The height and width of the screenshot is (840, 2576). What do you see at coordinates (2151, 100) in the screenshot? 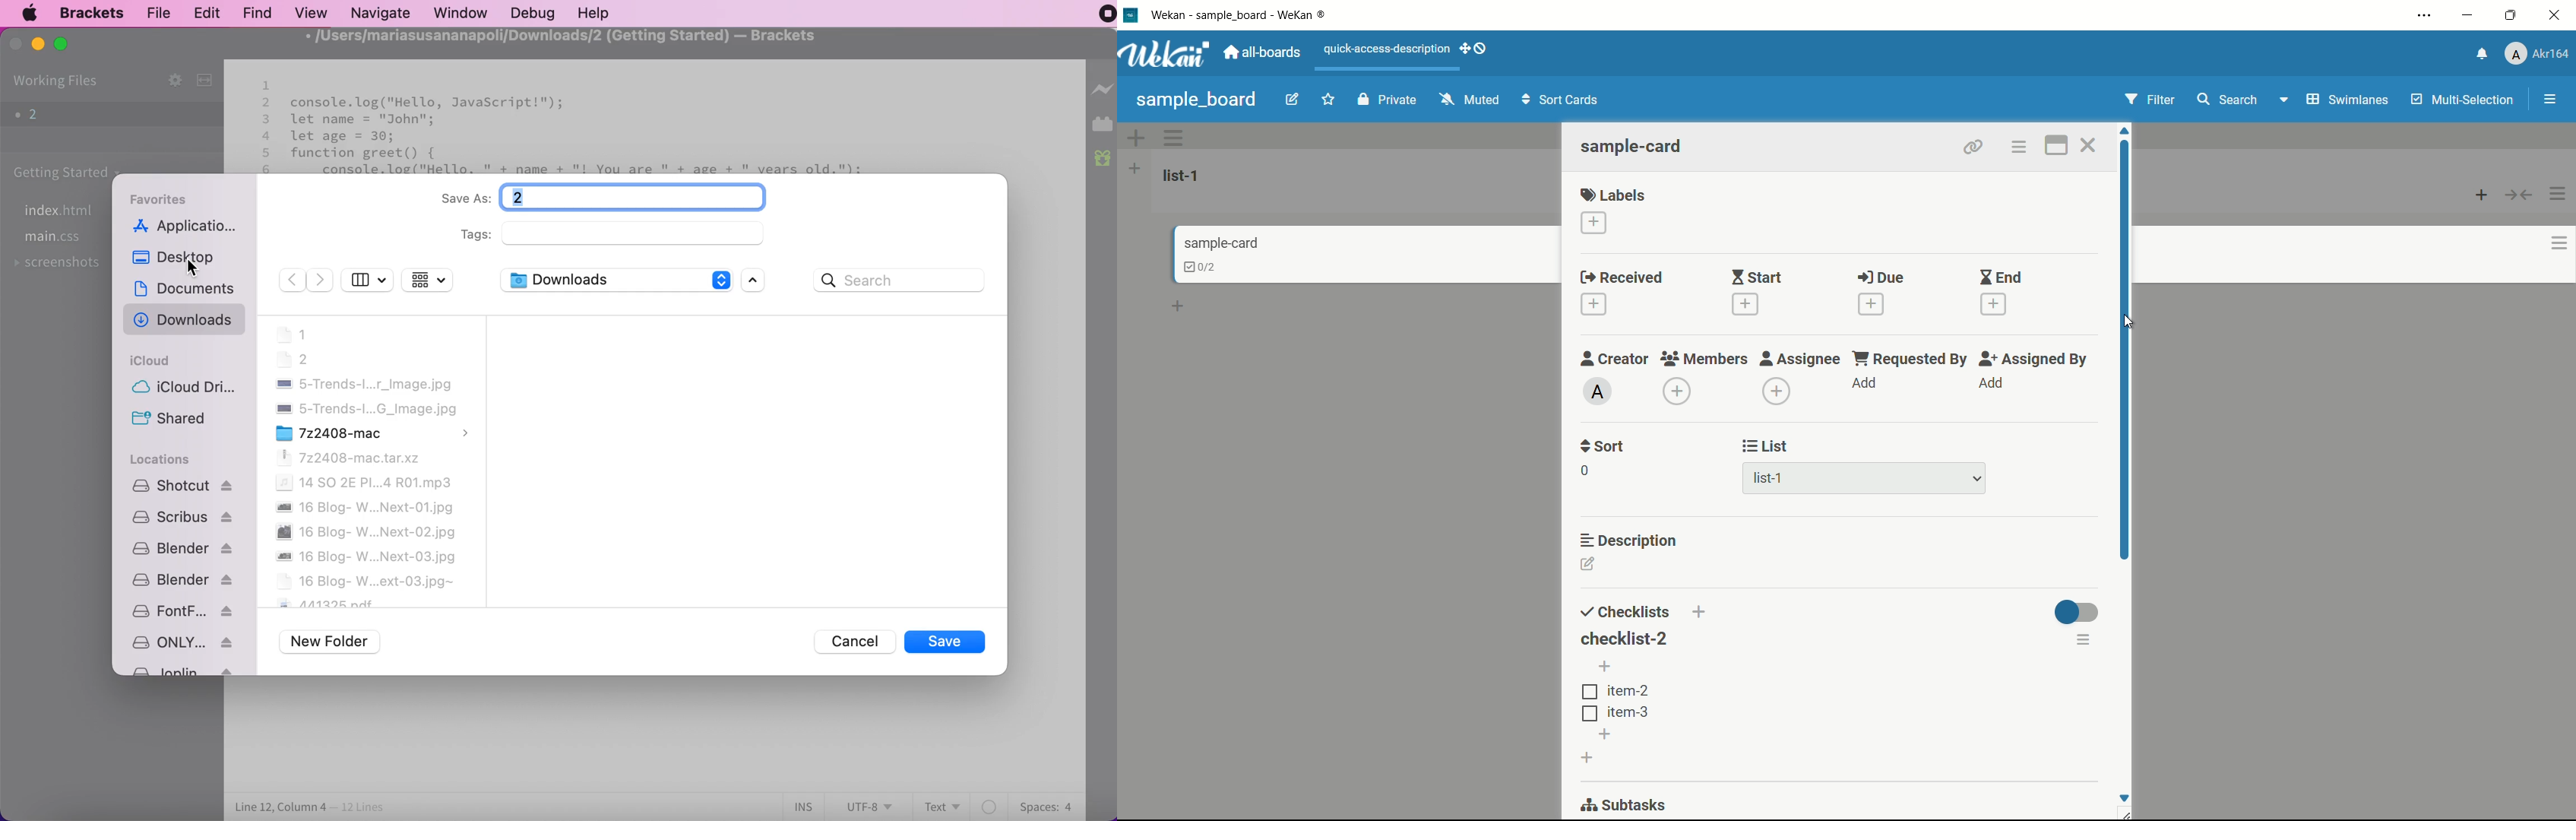
I see `filter` at bounding box center [2151, 100].